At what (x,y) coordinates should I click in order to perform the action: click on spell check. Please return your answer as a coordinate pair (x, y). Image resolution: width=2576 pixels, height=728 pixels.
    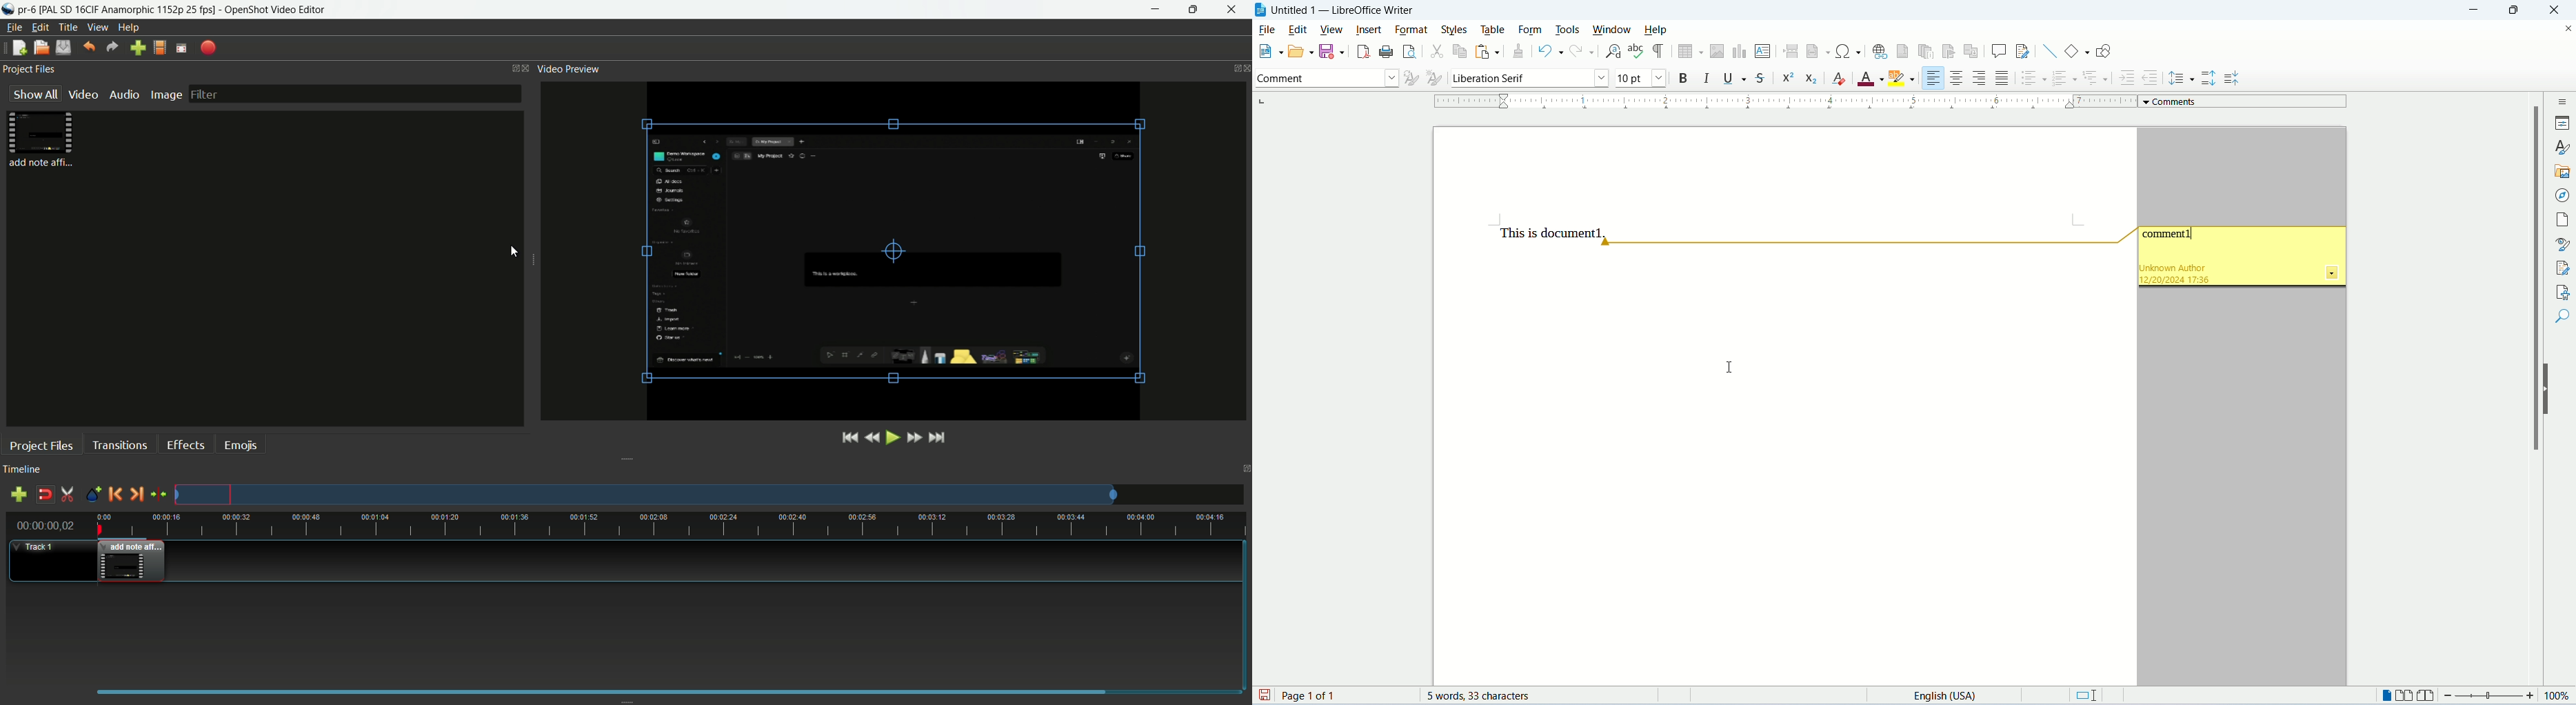
    Looking at the image, I should click on (1636, 52).